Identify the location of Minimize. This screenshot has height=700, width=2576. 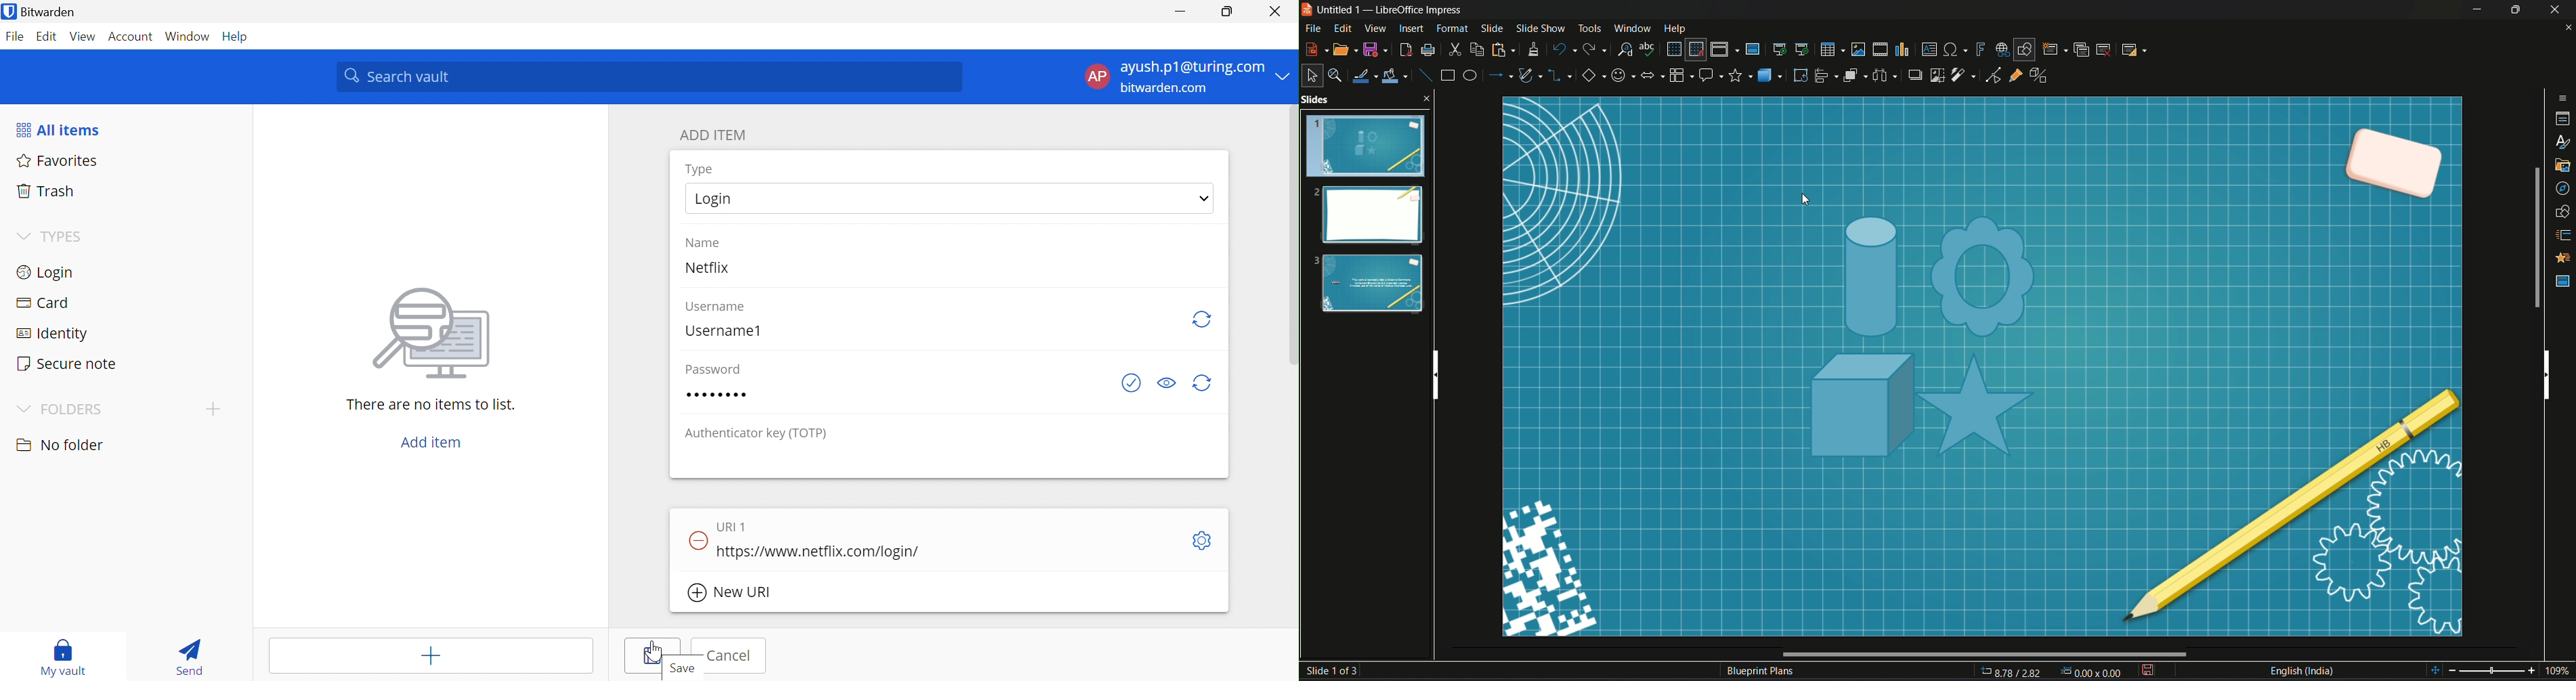
(2477, 9).